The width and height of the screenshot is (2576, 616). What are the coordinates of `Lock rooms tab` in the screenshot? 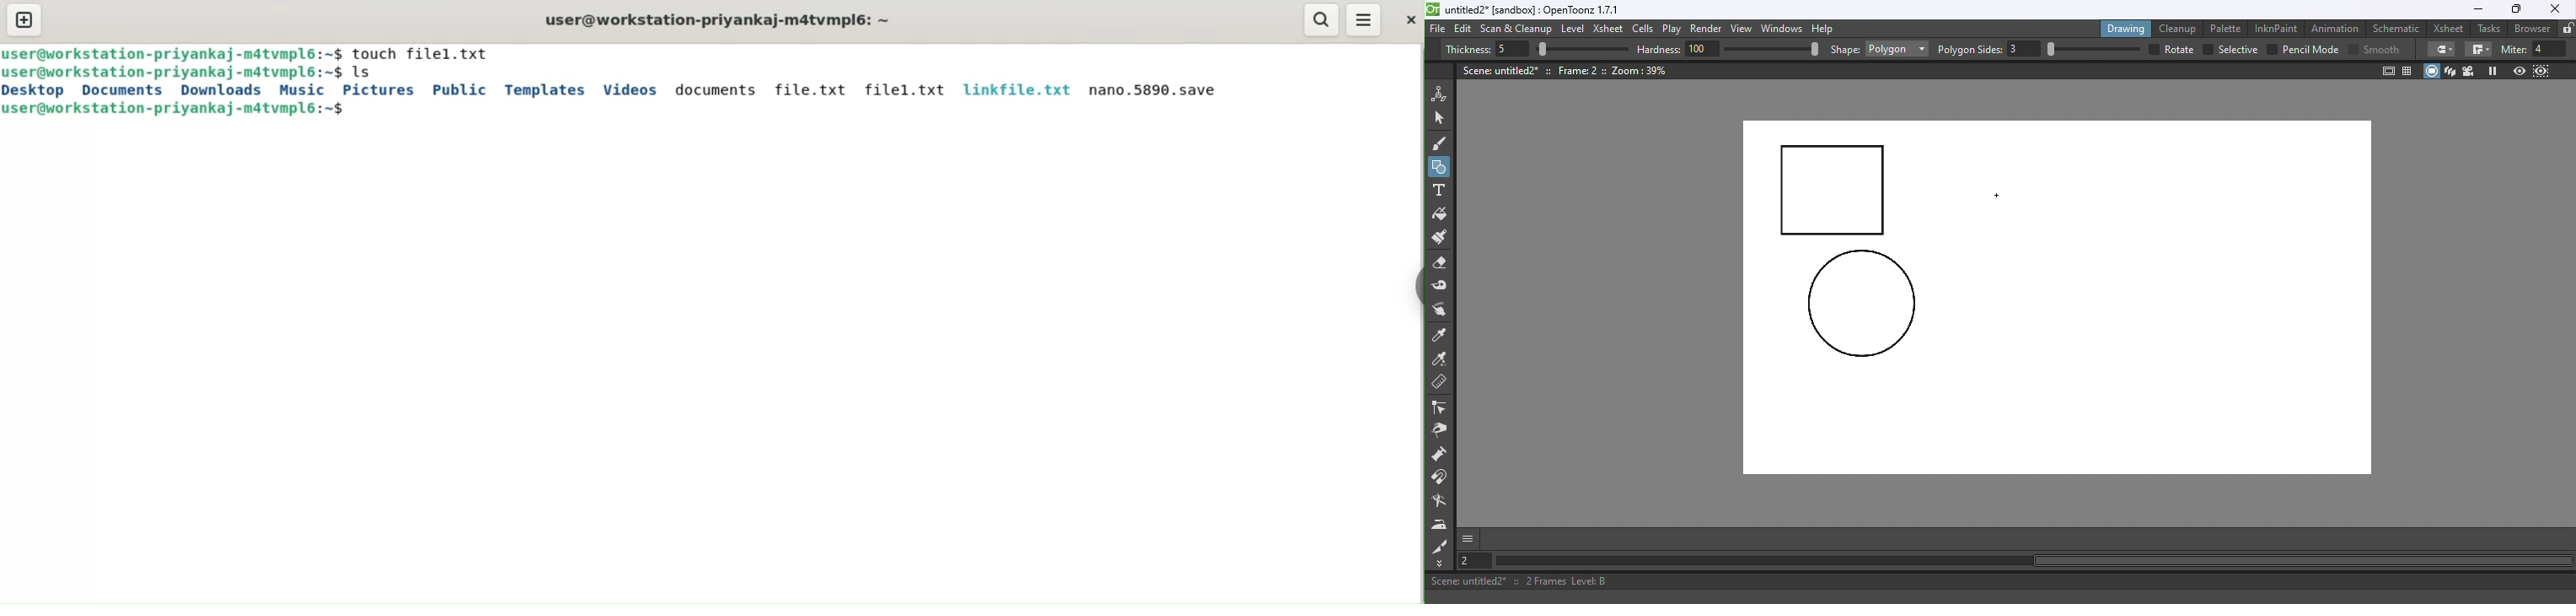 It's located at (2568, 30).